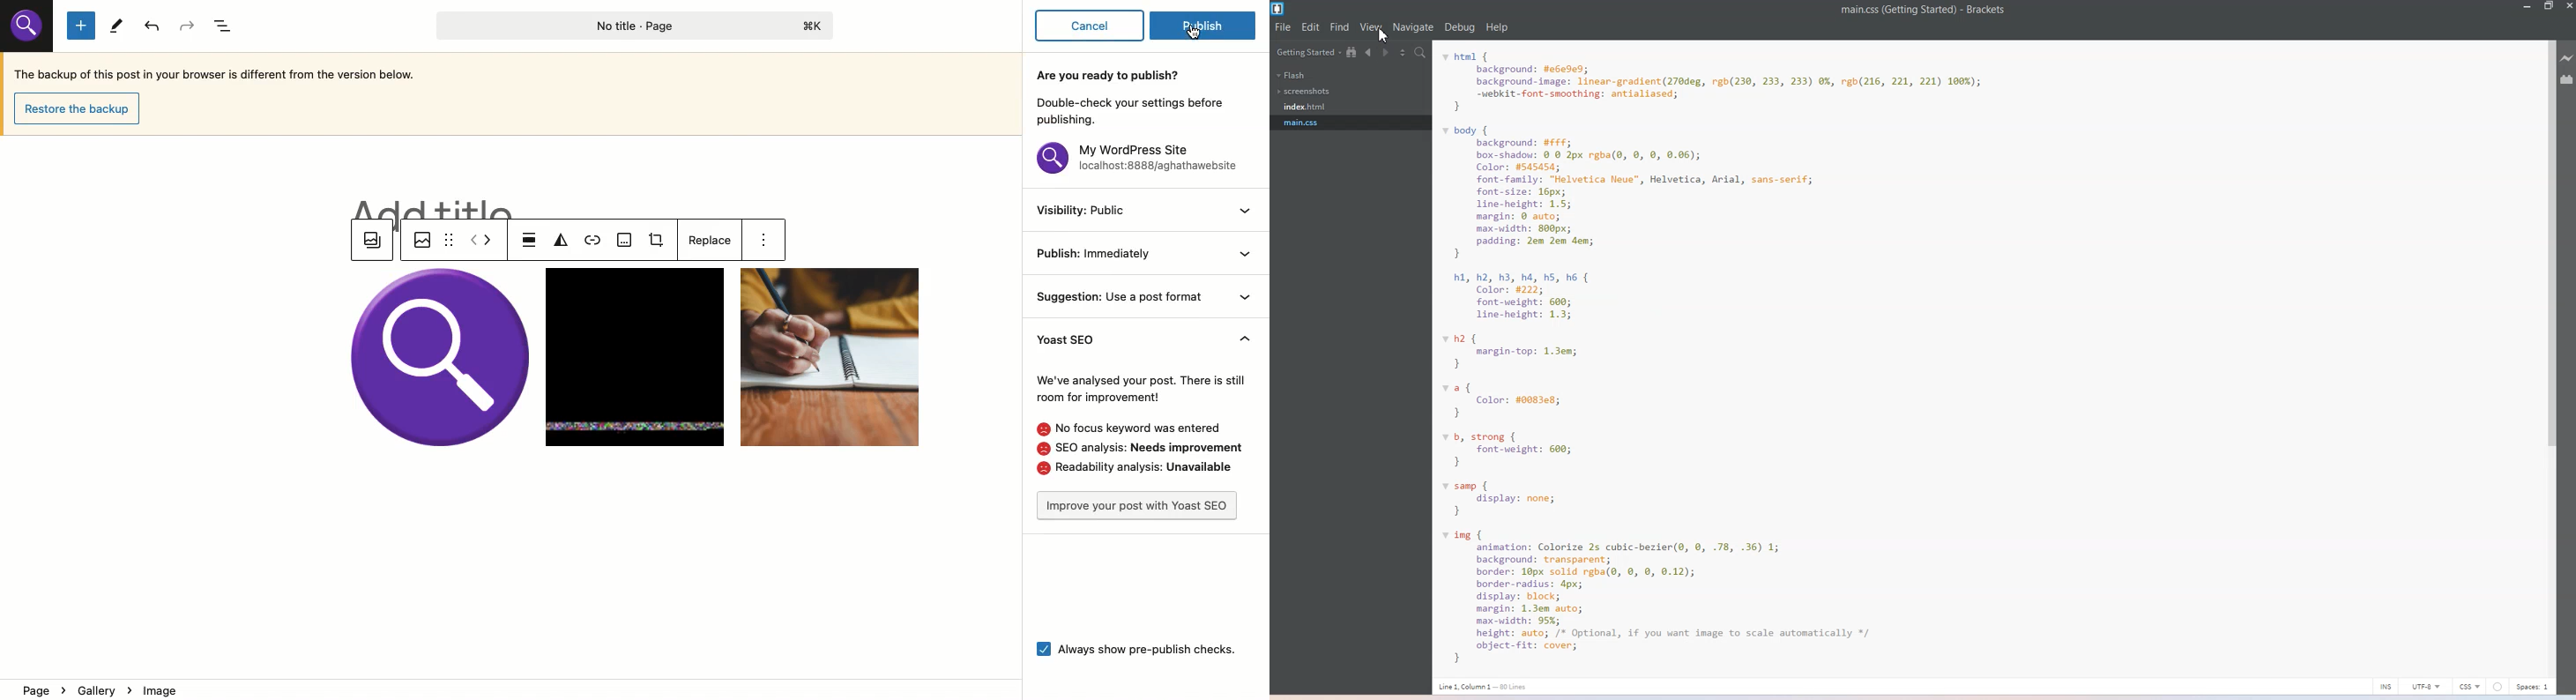 The image size is (2576, 700). I want to click on Drag, so click(448, 239).